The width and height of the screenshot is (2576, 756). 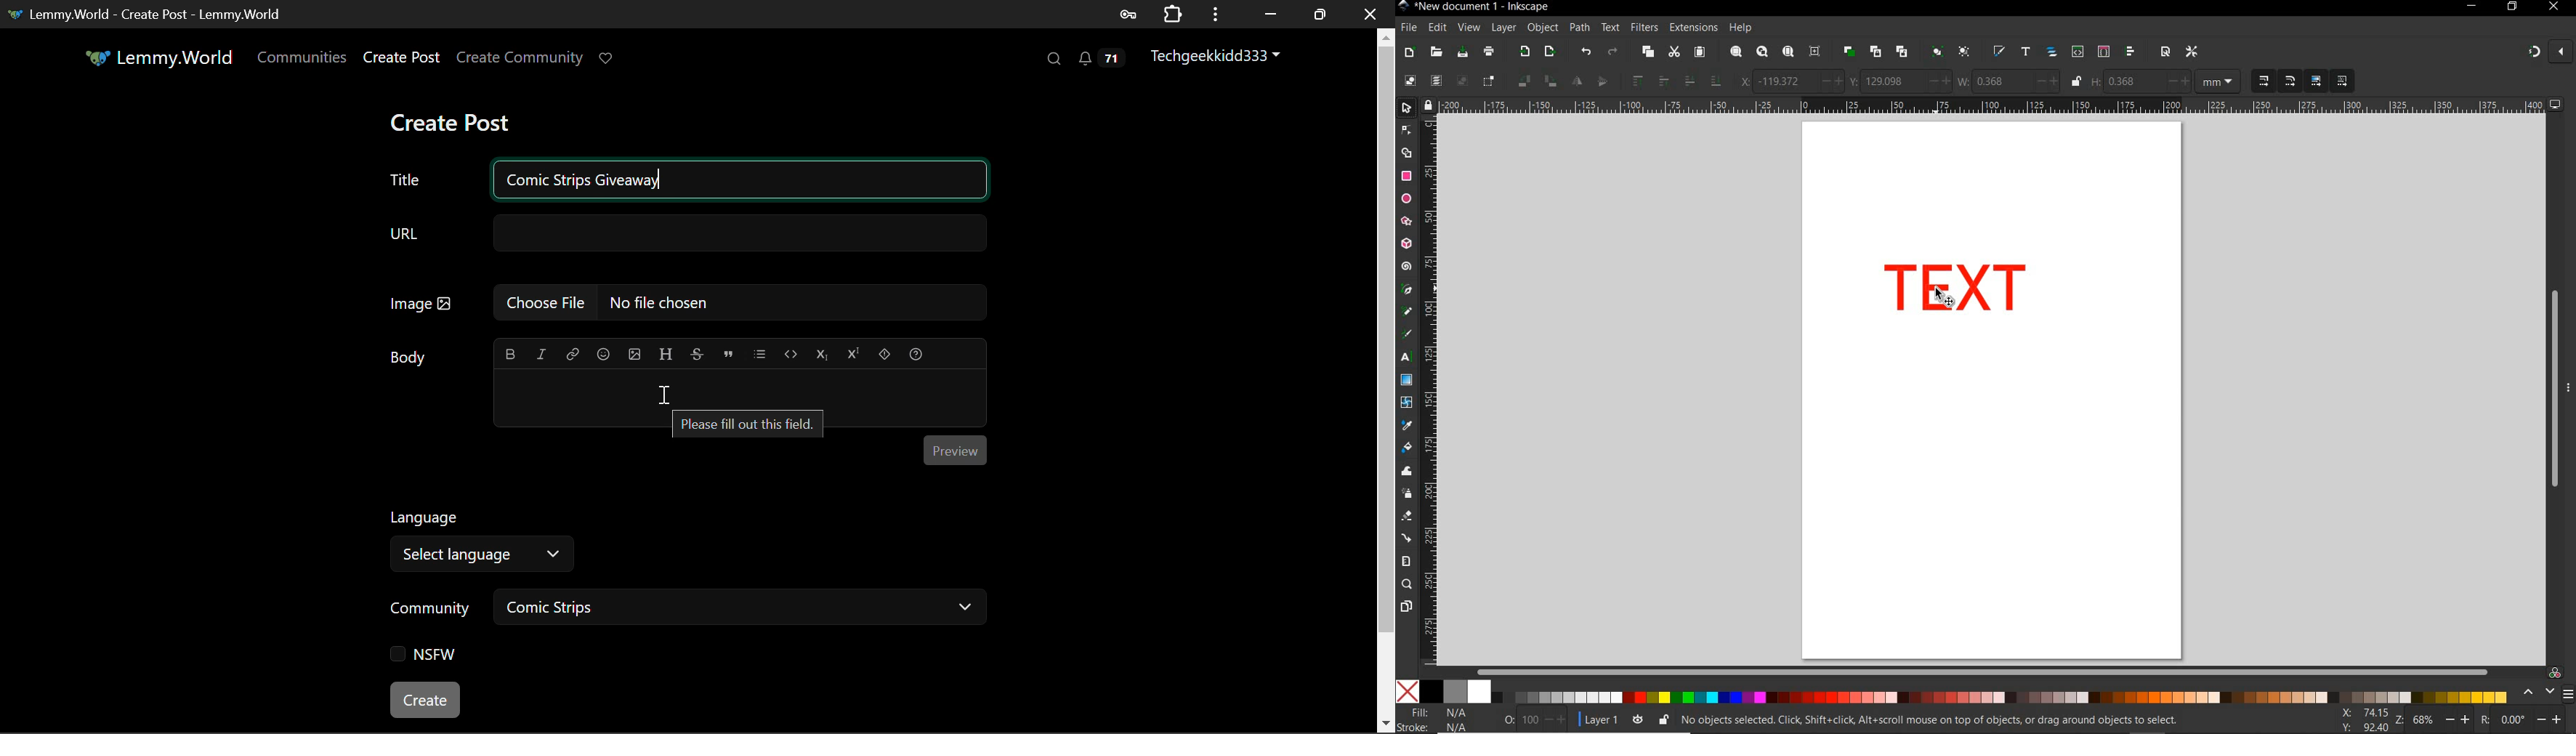 What do you see at coordinates (408, 355) in the screenshot?
I see `Body` at bounding box center [408, 355].